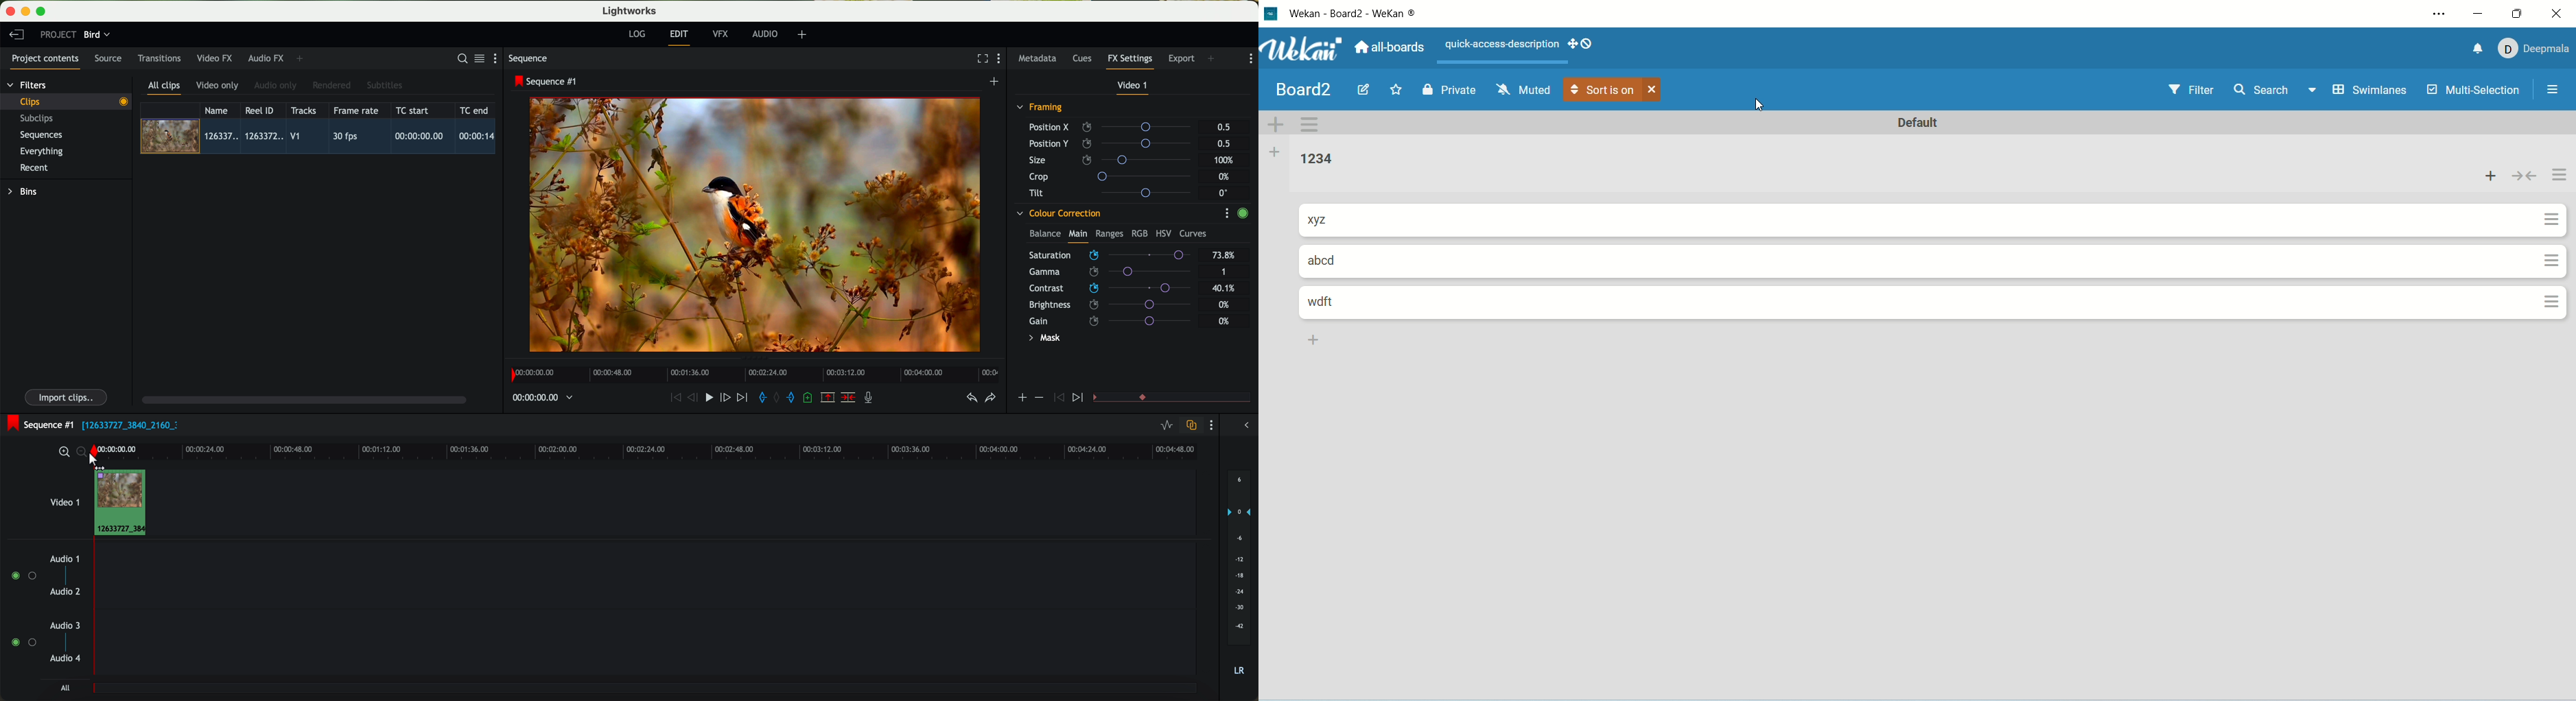 The image size is (2576, 728). What do you see at coordinates (1057, 398) in the screenshot?
I see `icon` at bounding box center [1057, 398].